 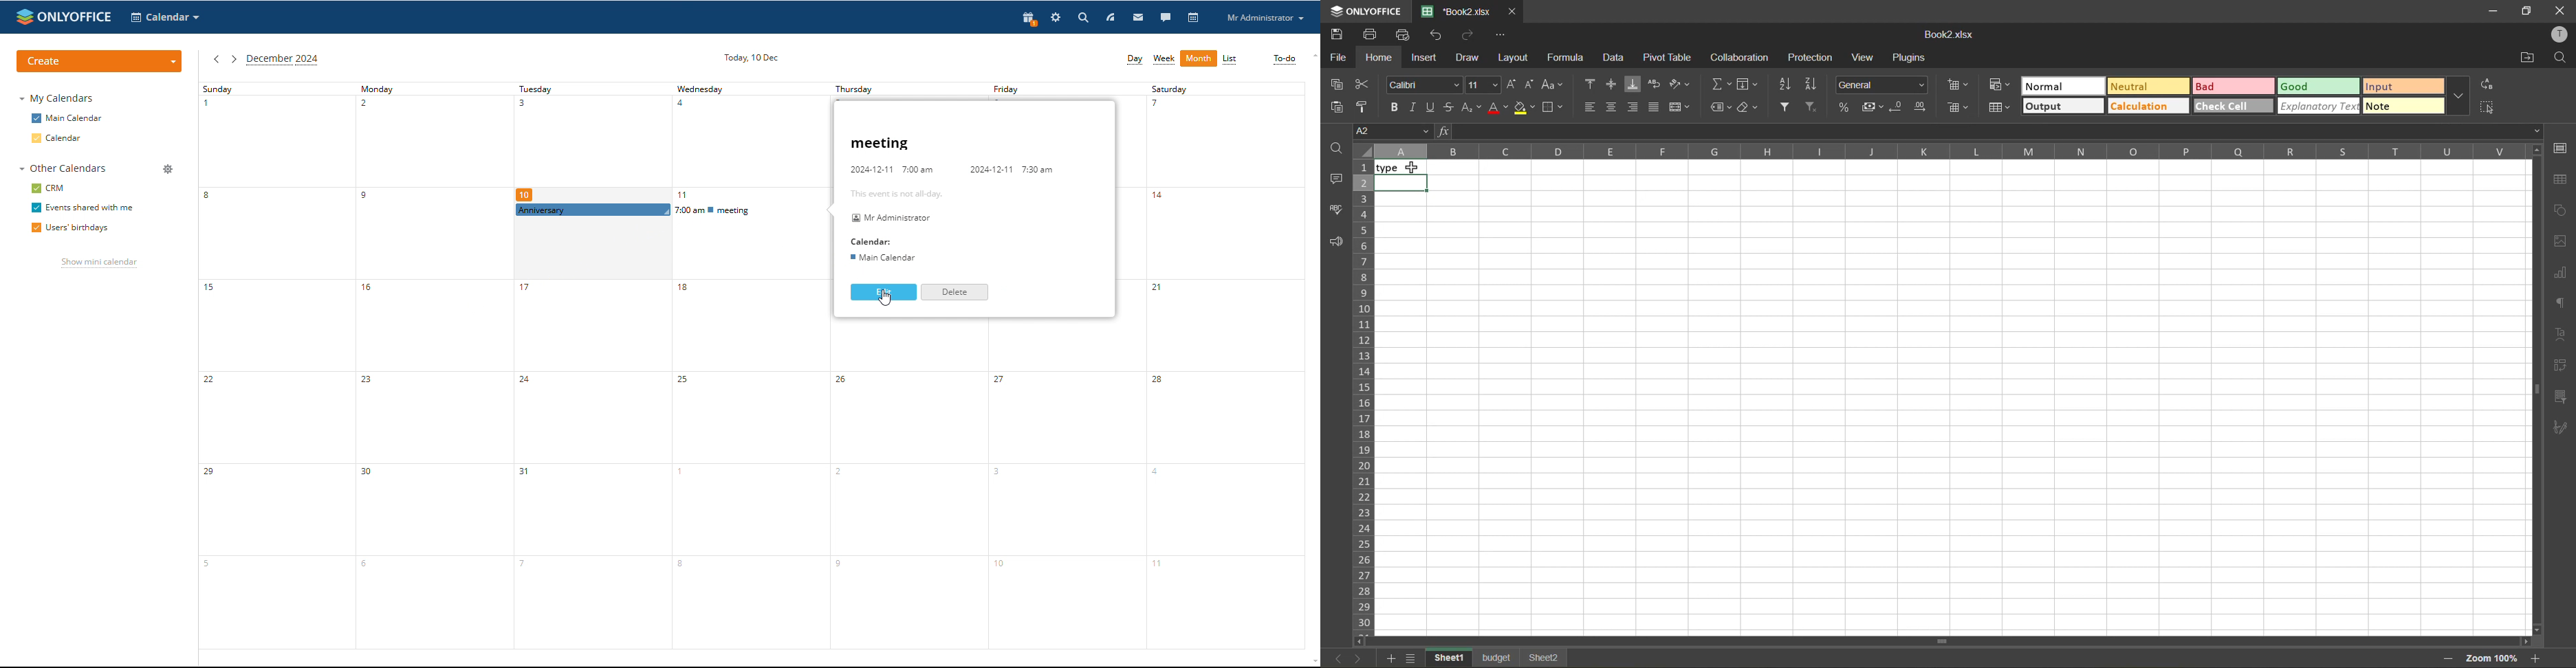 I want to click on font size, so click(x=1481, y=86).